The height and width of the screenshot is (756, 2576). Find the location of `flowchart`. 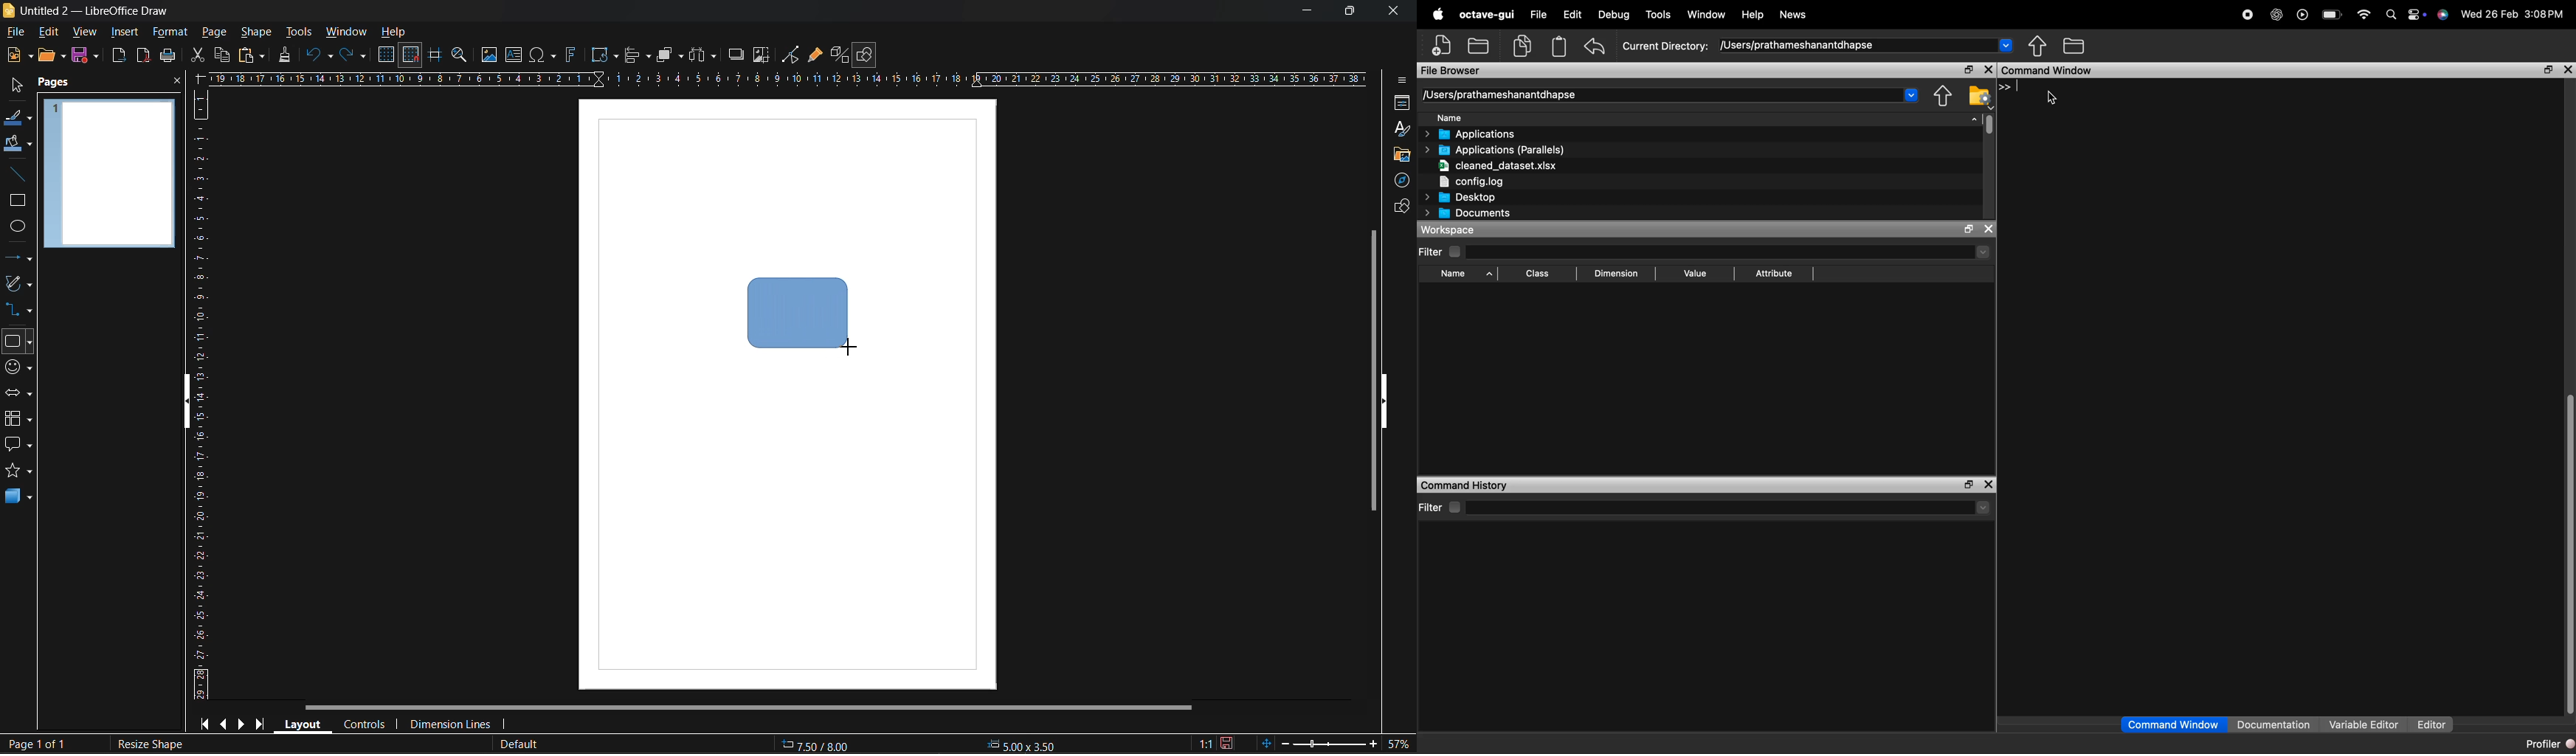

flowchart is located at coordinates (18, 419).